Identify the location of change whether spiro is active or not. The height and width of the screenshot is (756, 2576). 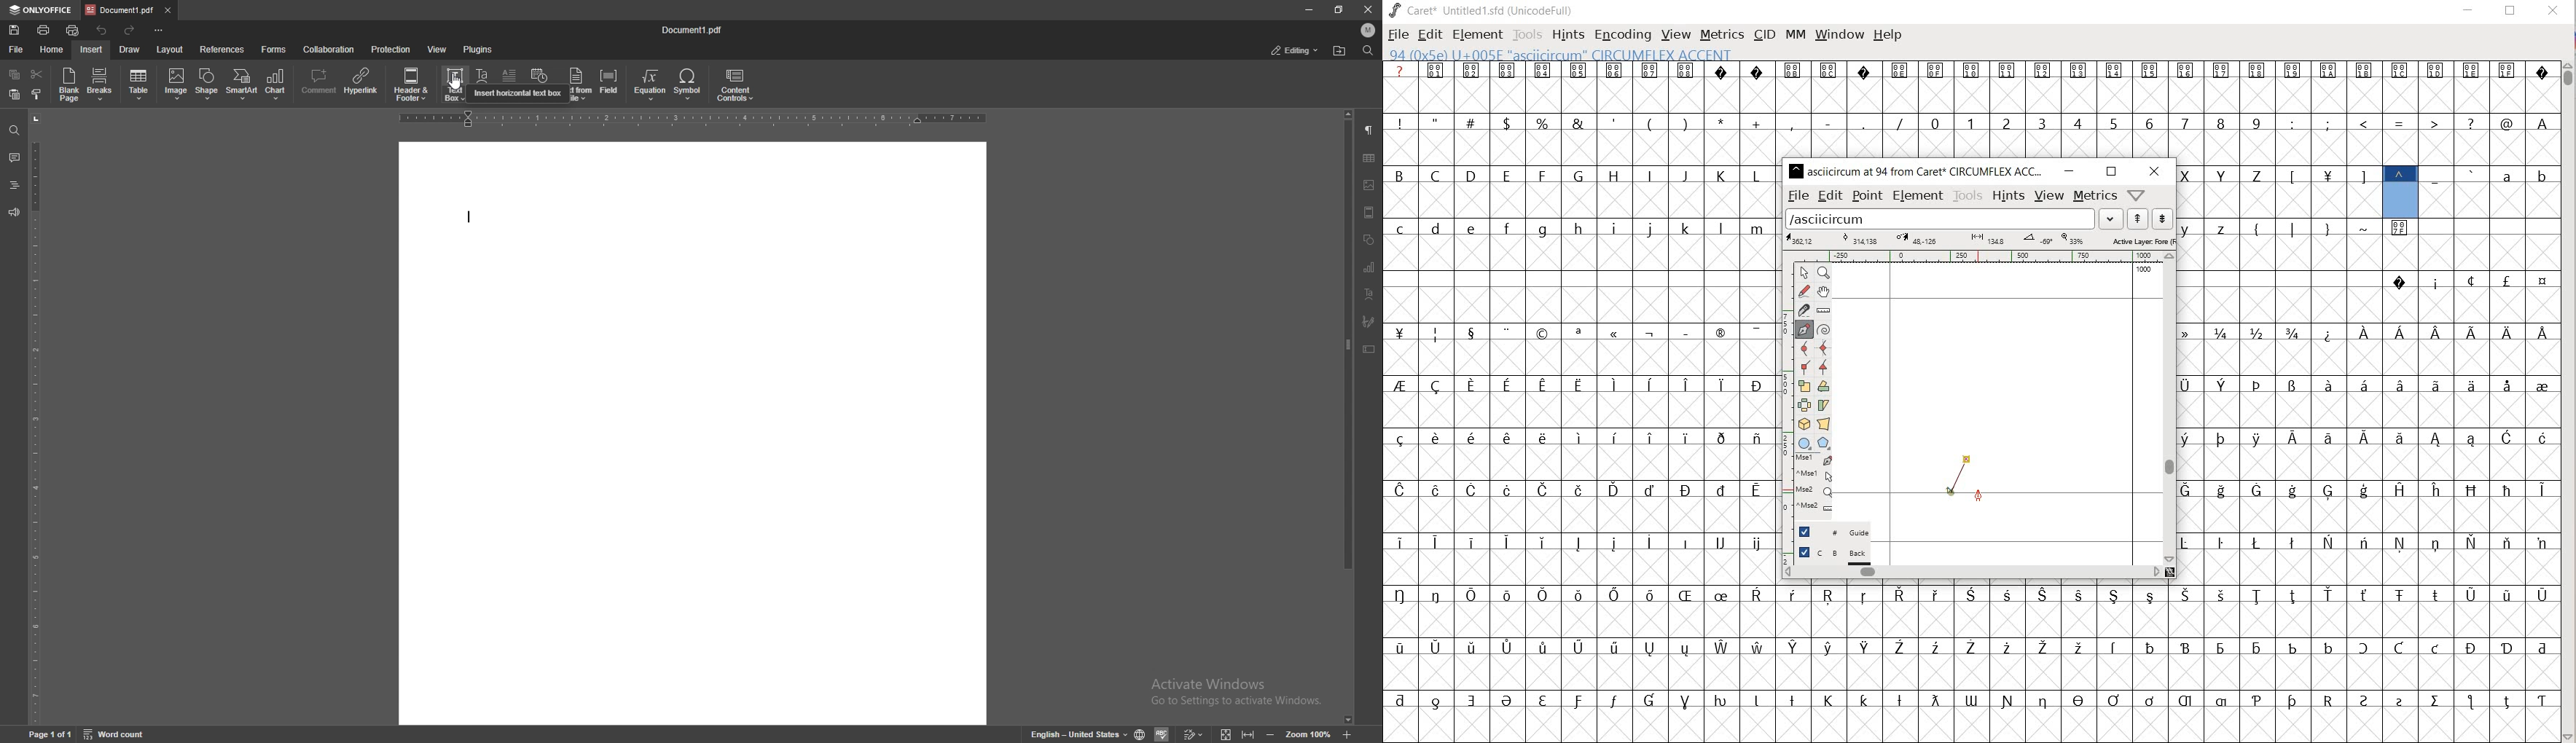
(1825, 329).